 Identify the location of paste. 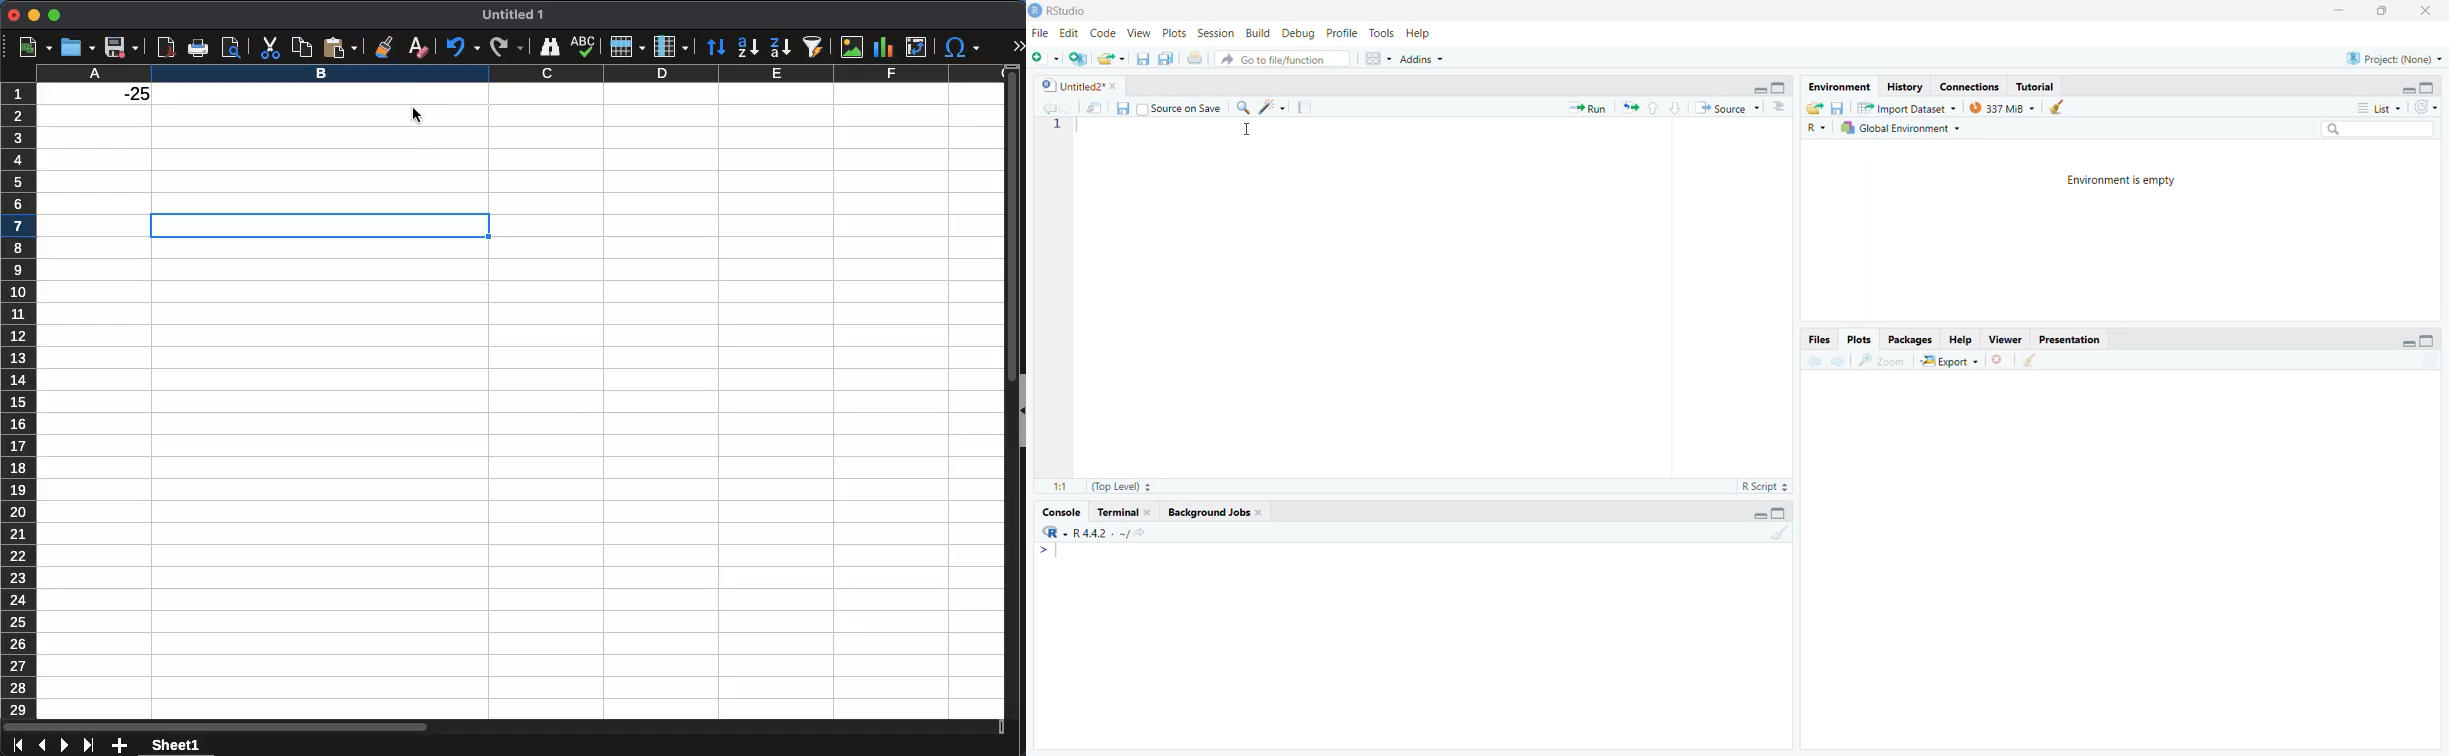
(300, 47).